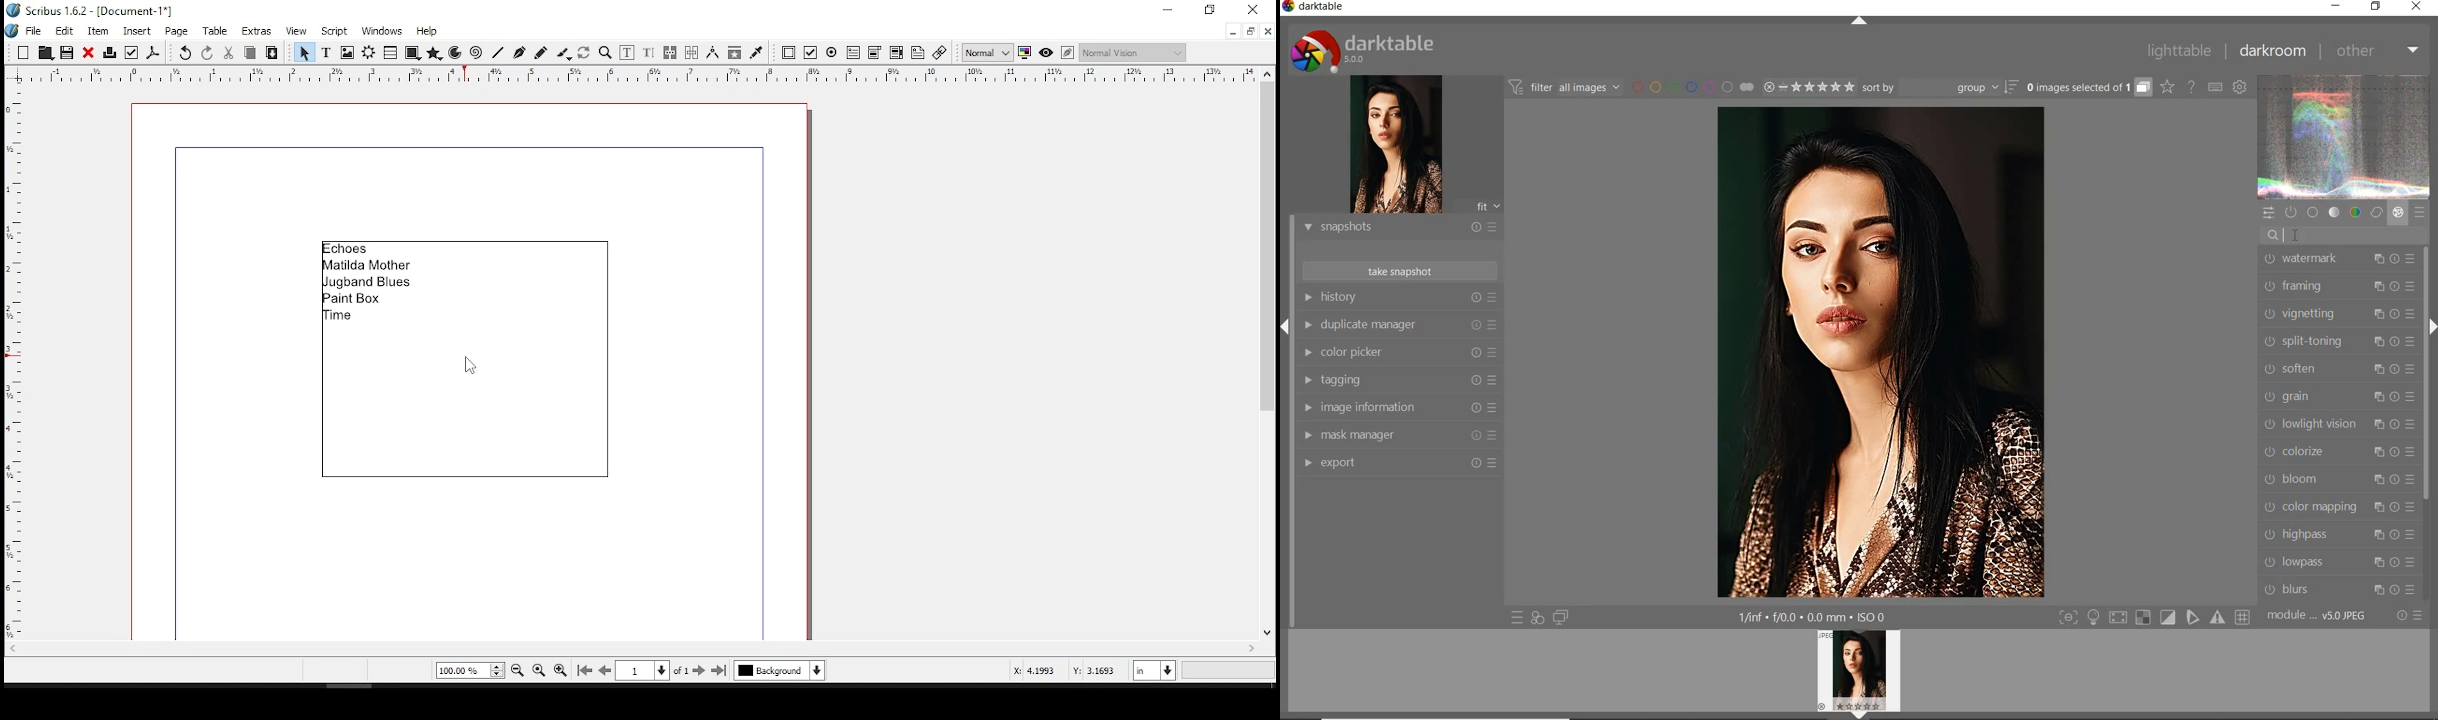 The width and height of the screenshot is (2464, 728). Describe the element at coordinates (1401, 270) in the screenshot. I see `TAKE SNAPSHOTS` at that location.